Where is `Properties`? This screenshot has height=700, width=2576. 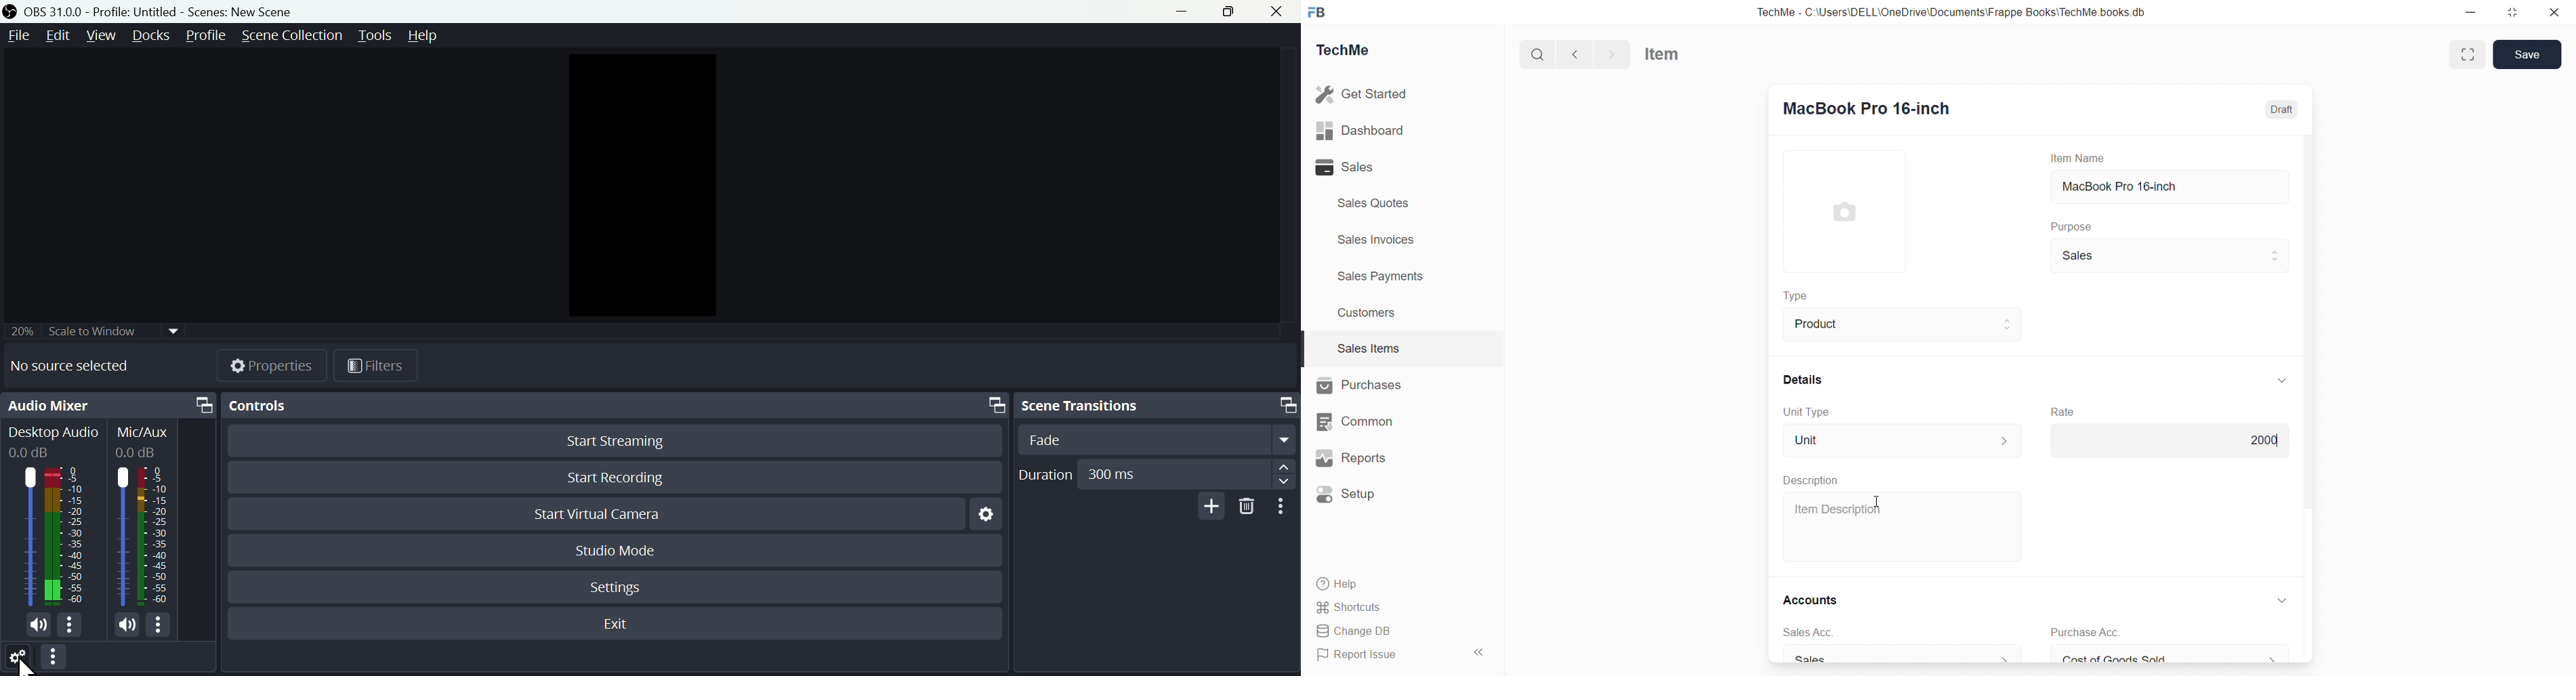
Properties is located at coordinates (272, 364).